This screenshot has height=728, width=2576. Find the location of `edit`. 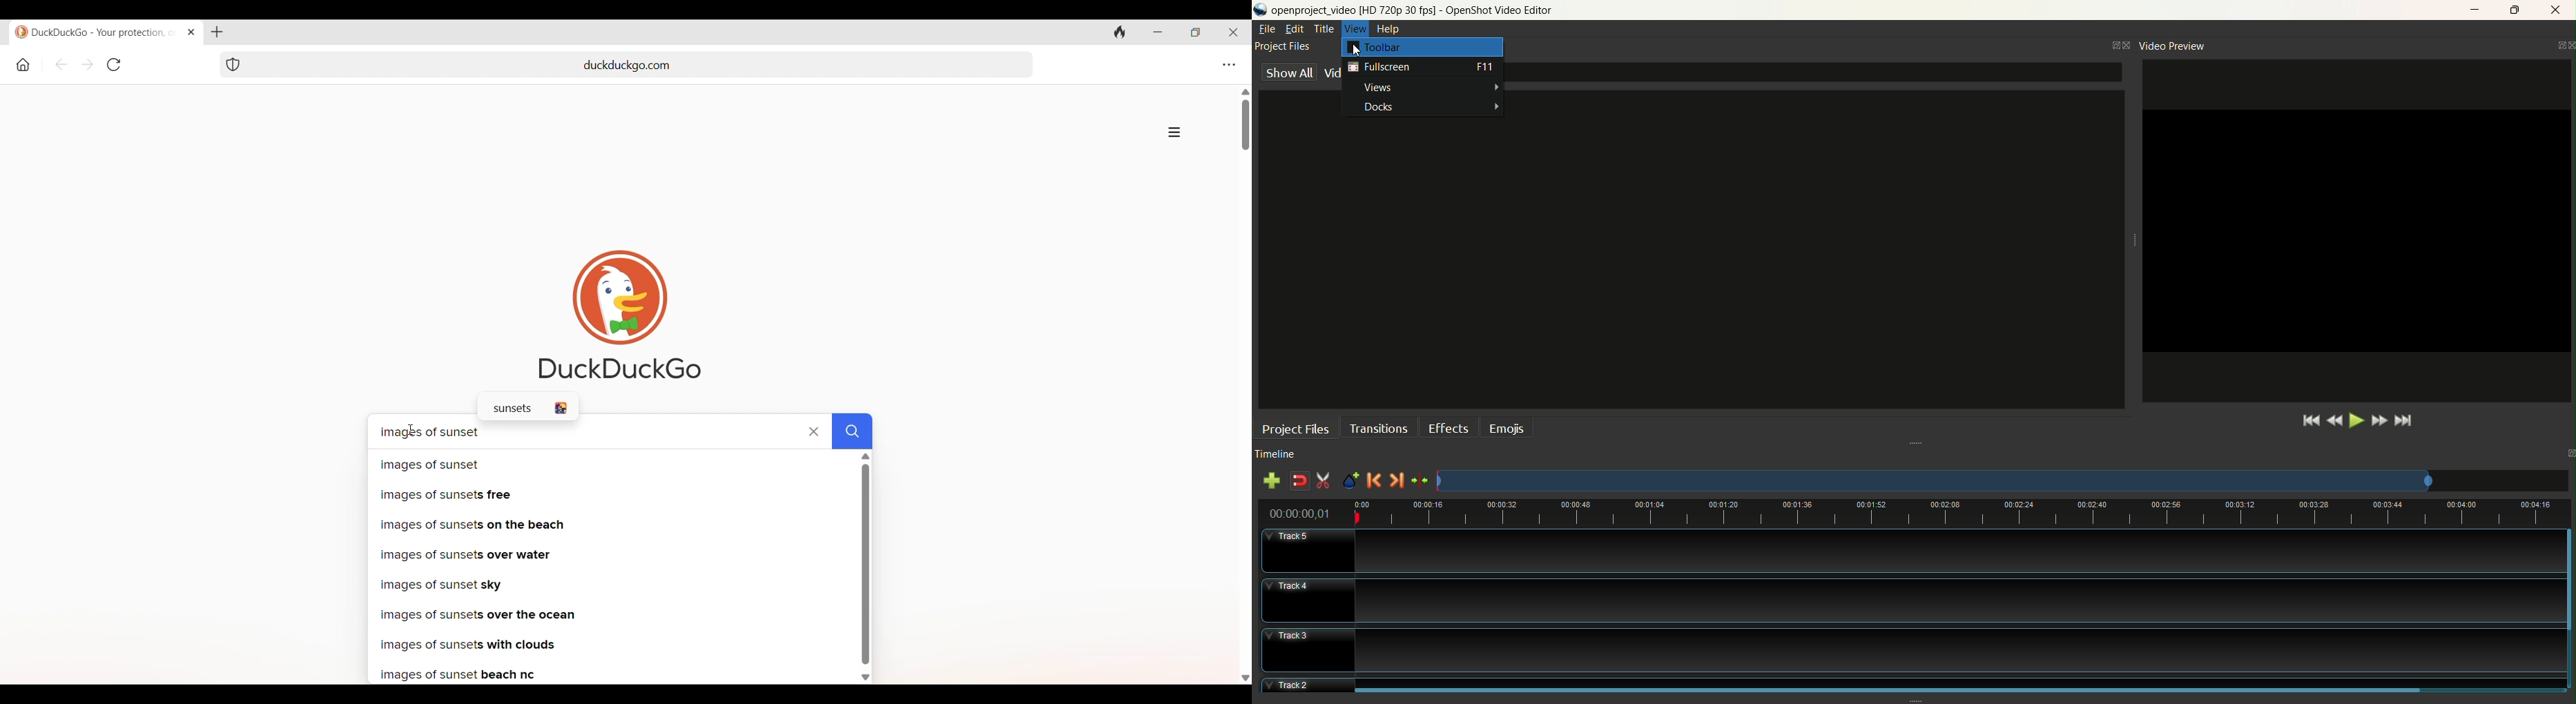

edit is located at coordinates (1294, 29).